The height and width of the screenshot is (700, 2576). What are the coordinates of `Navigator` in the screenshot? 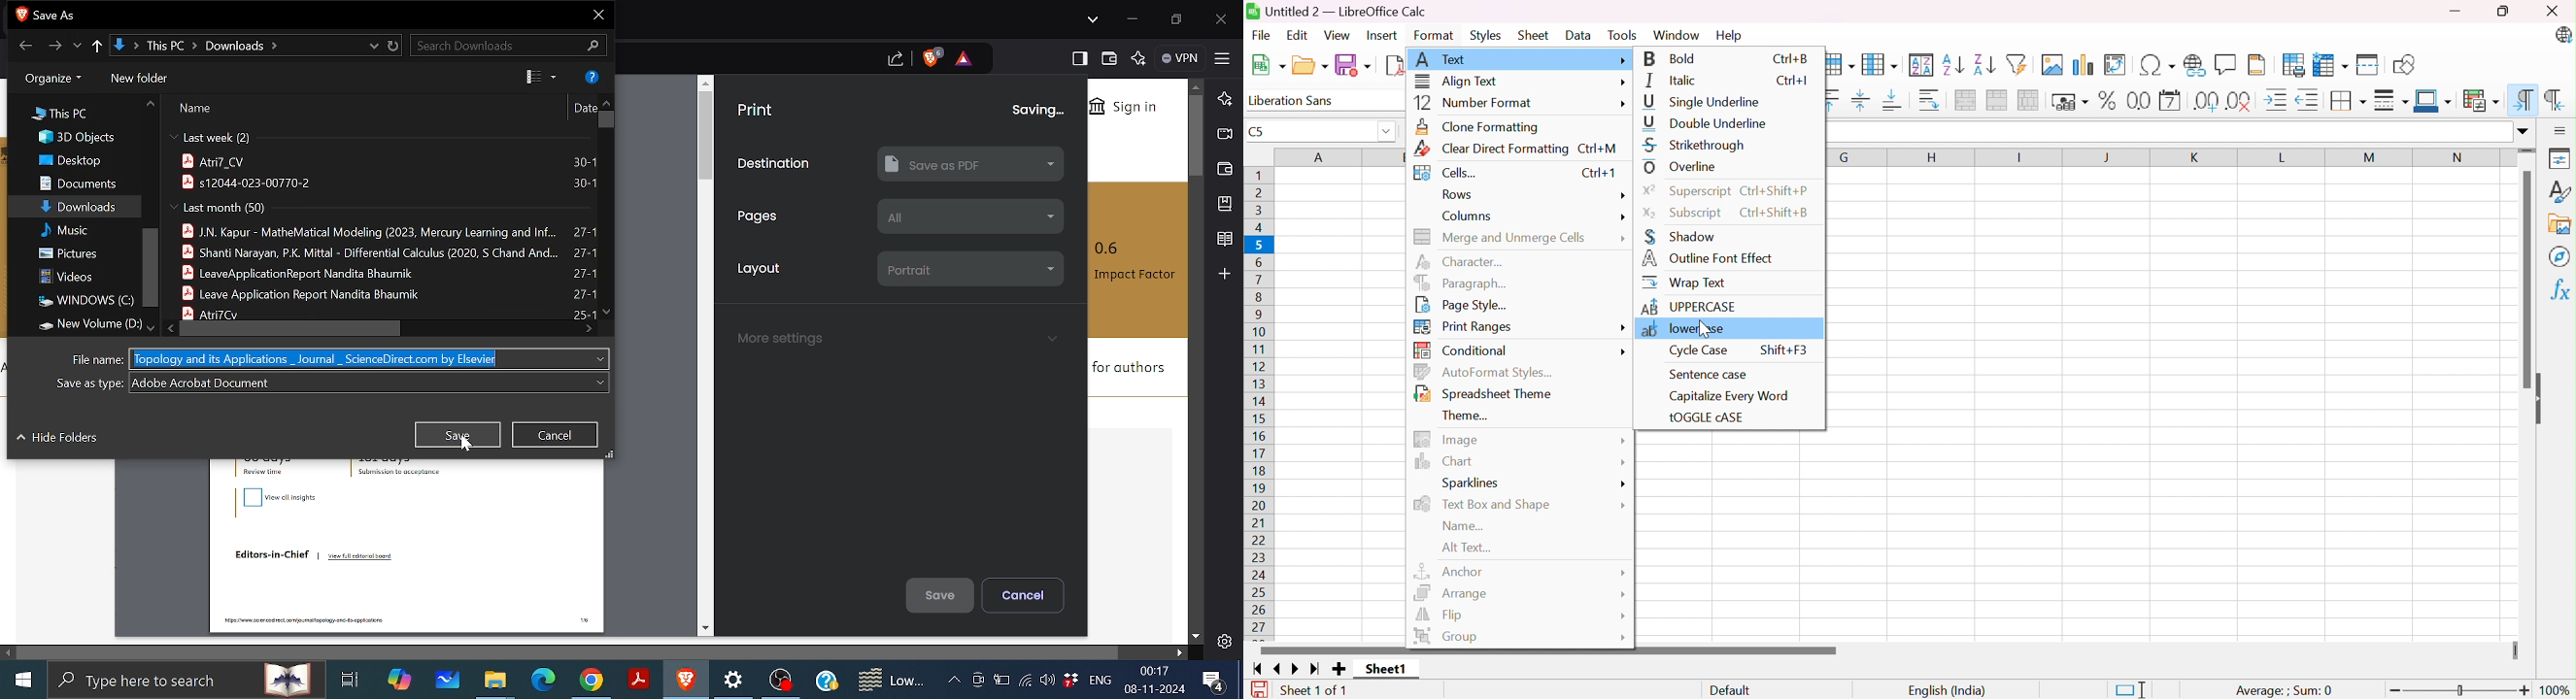 It's located at (2563, 254).